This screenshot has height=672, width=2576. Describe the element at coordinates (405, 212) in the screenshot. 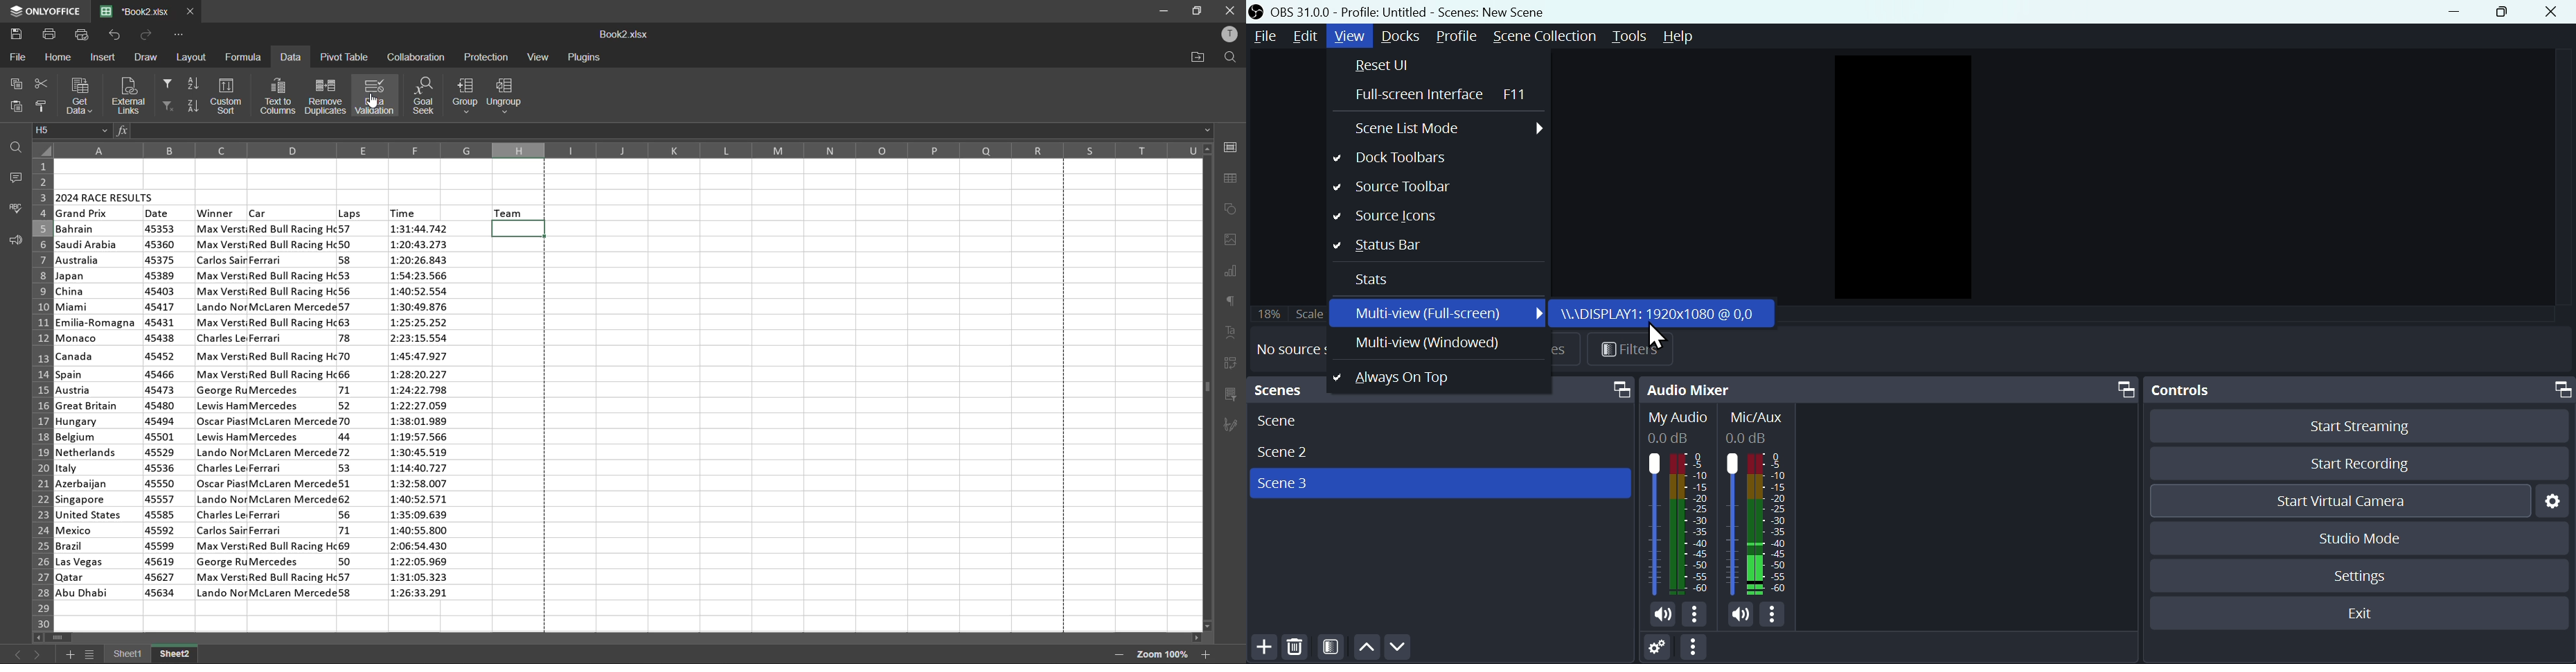

I see `time` at that location.